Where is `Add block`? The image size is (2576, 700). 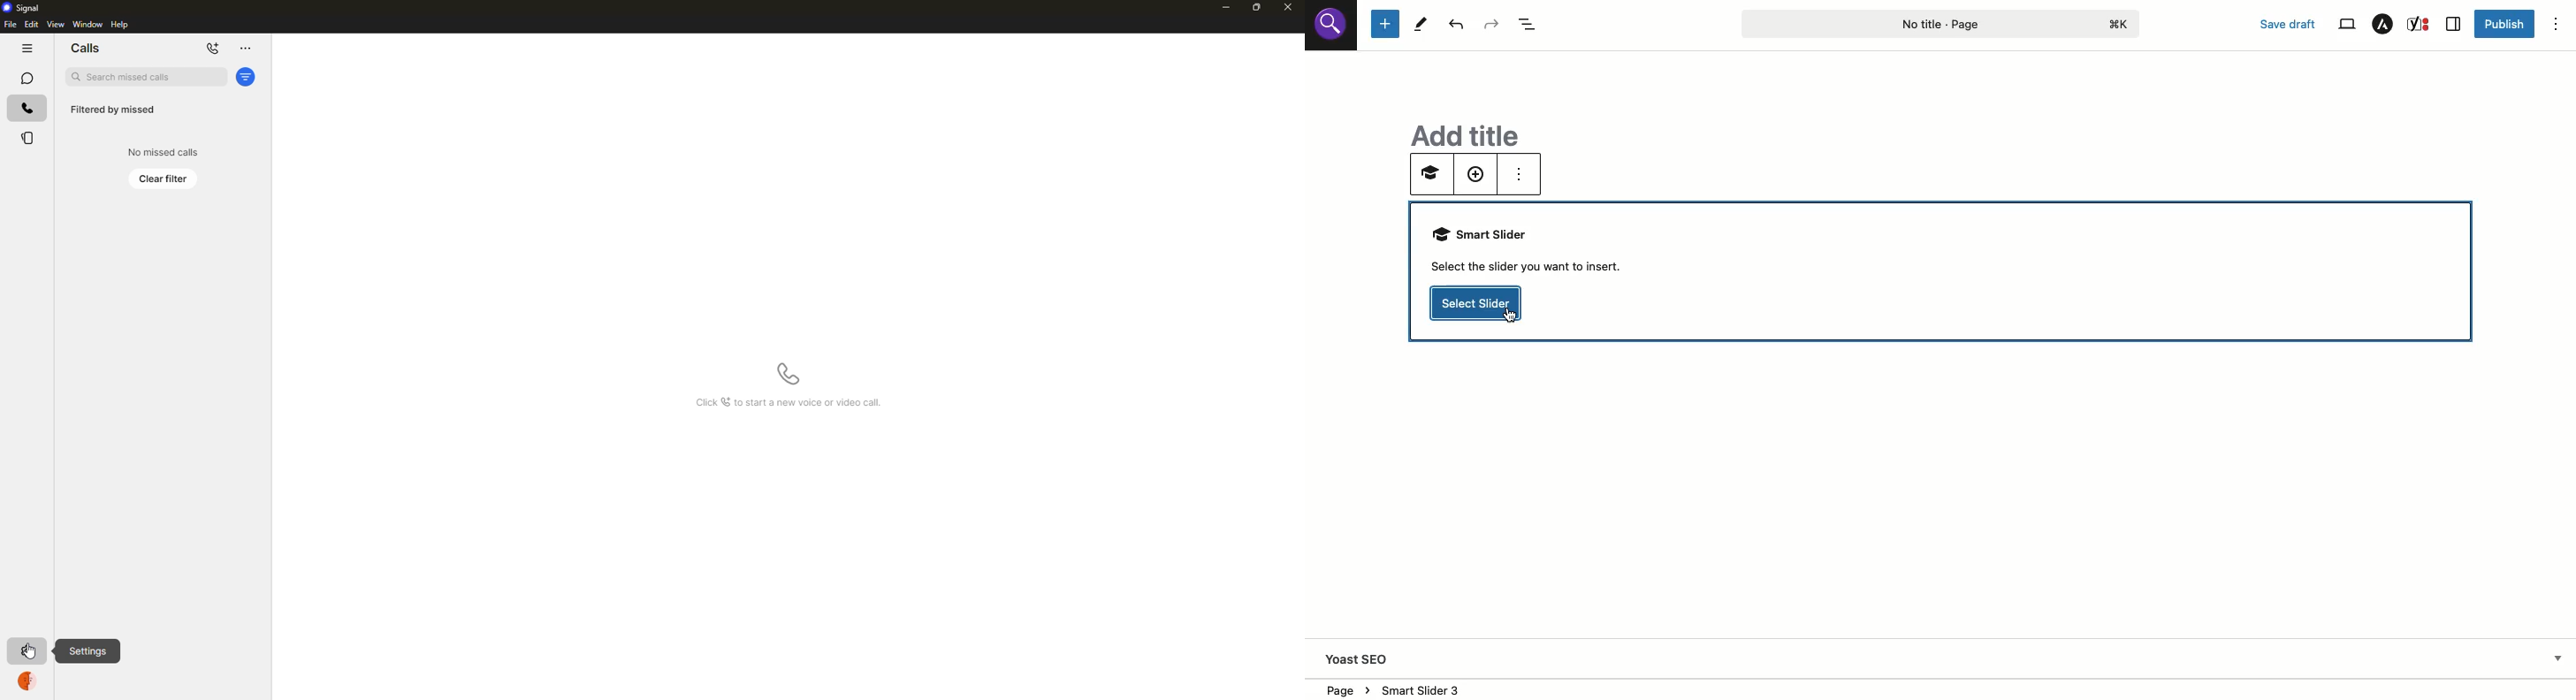 Add block is located at coordinates (1385, 25).